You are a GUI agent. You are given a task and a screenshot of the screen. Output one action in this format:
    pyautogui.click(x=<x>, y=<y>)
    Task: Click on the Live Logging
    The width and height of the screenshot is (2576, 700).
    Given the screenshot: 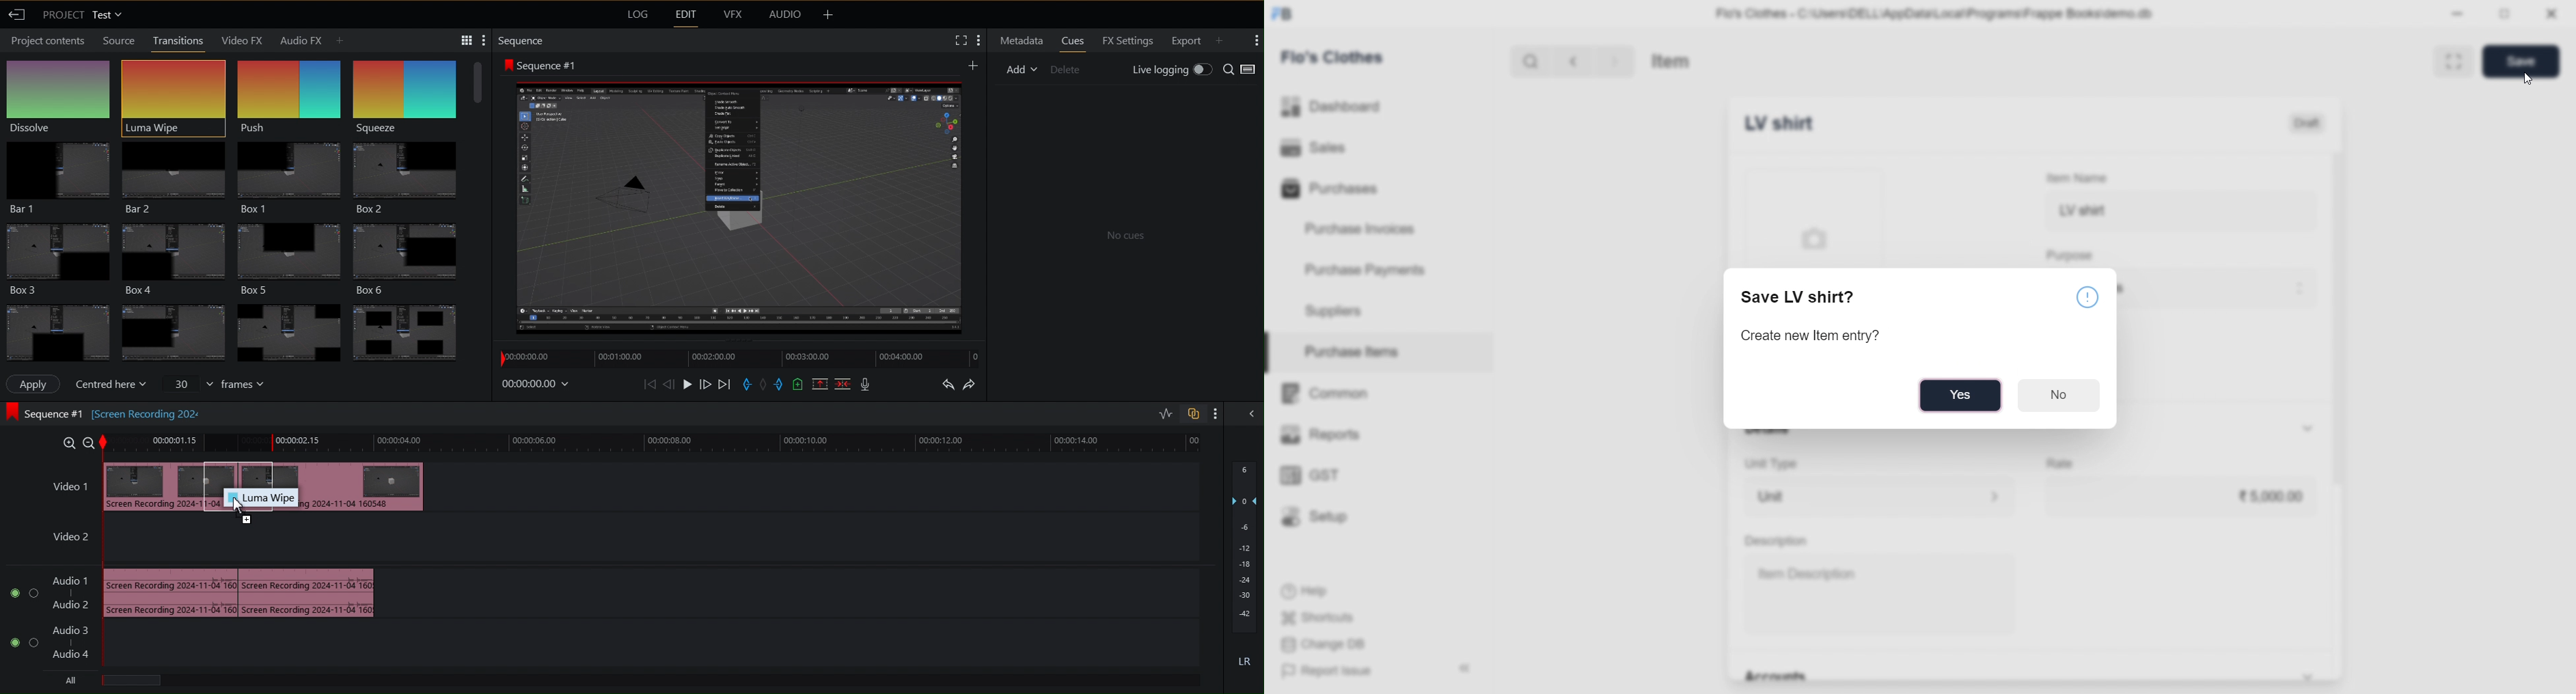 What is the action you would take?
    pyautogui.click(x=1172, y=69)
    